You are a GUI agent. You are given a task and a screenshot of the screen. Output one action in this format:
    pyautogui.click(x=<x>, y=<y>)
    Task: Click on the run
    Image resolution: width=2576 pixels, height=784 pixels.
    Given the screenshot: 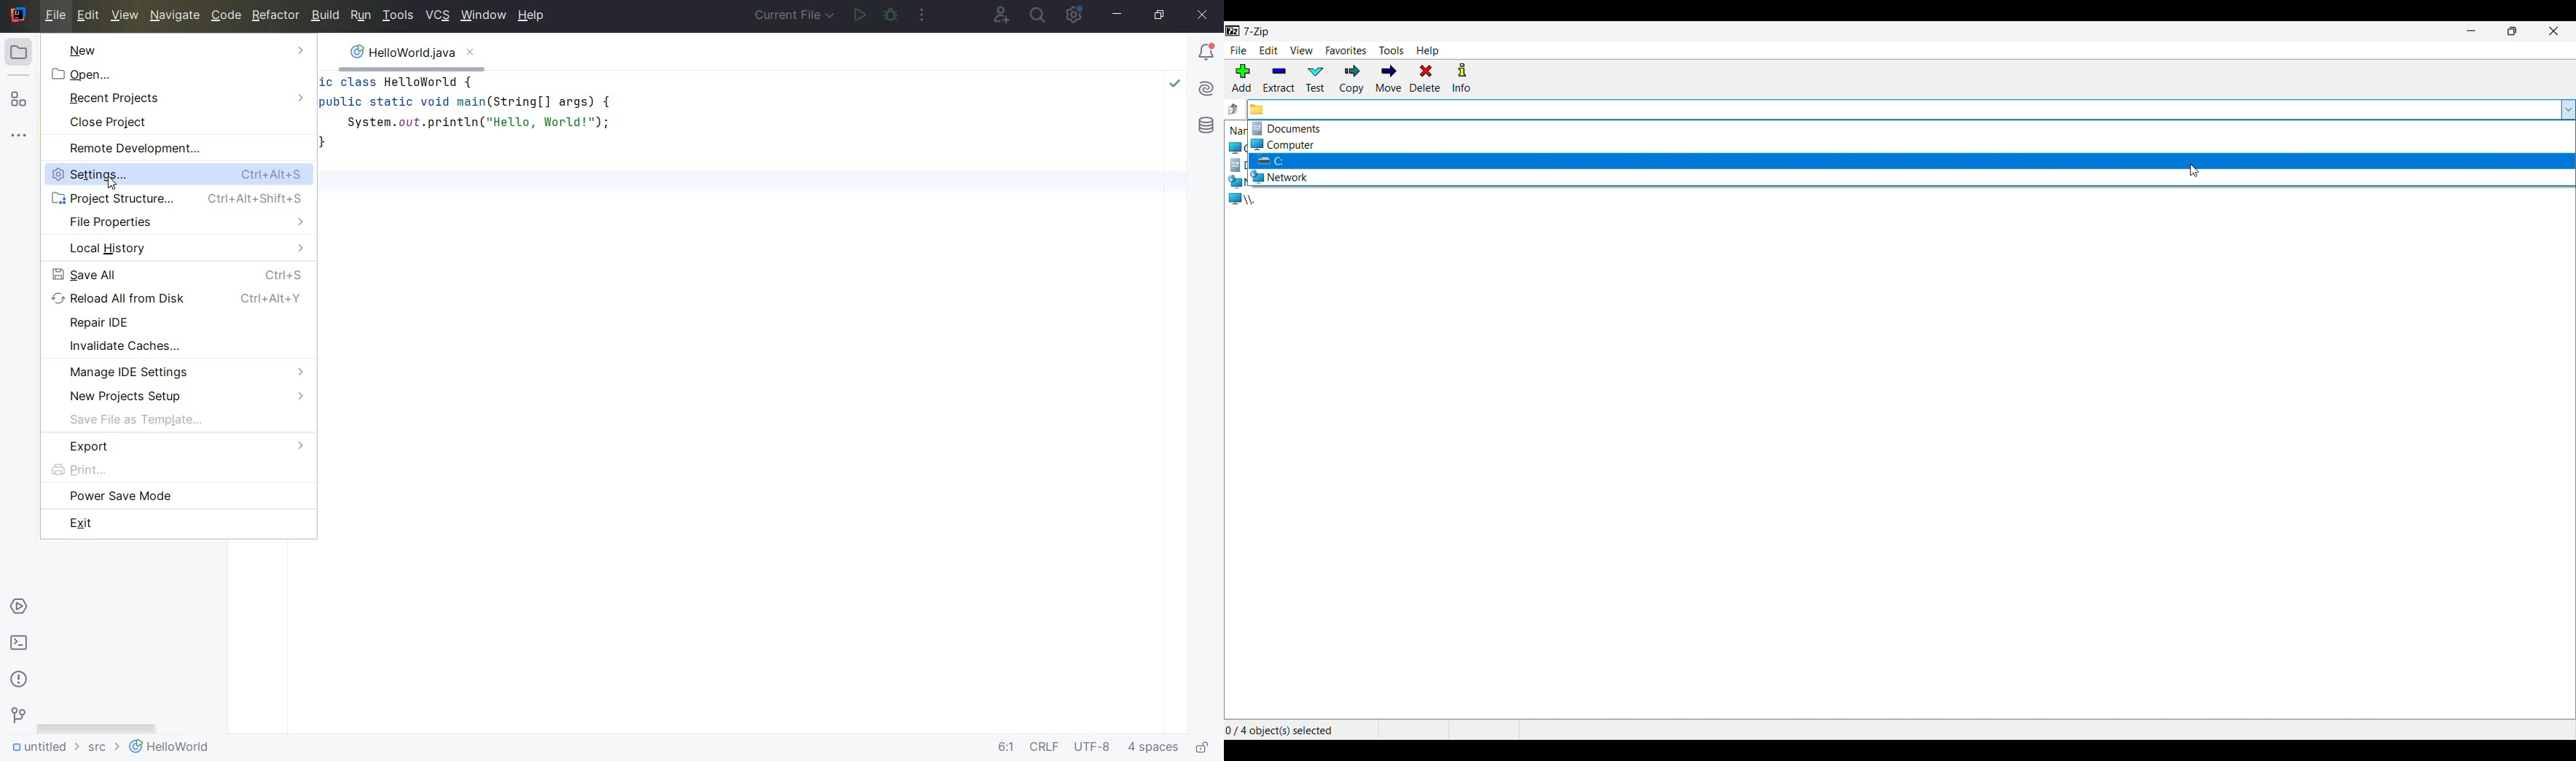 What is the action you would take?
    pyautogui.click(x=859, y=16)
    